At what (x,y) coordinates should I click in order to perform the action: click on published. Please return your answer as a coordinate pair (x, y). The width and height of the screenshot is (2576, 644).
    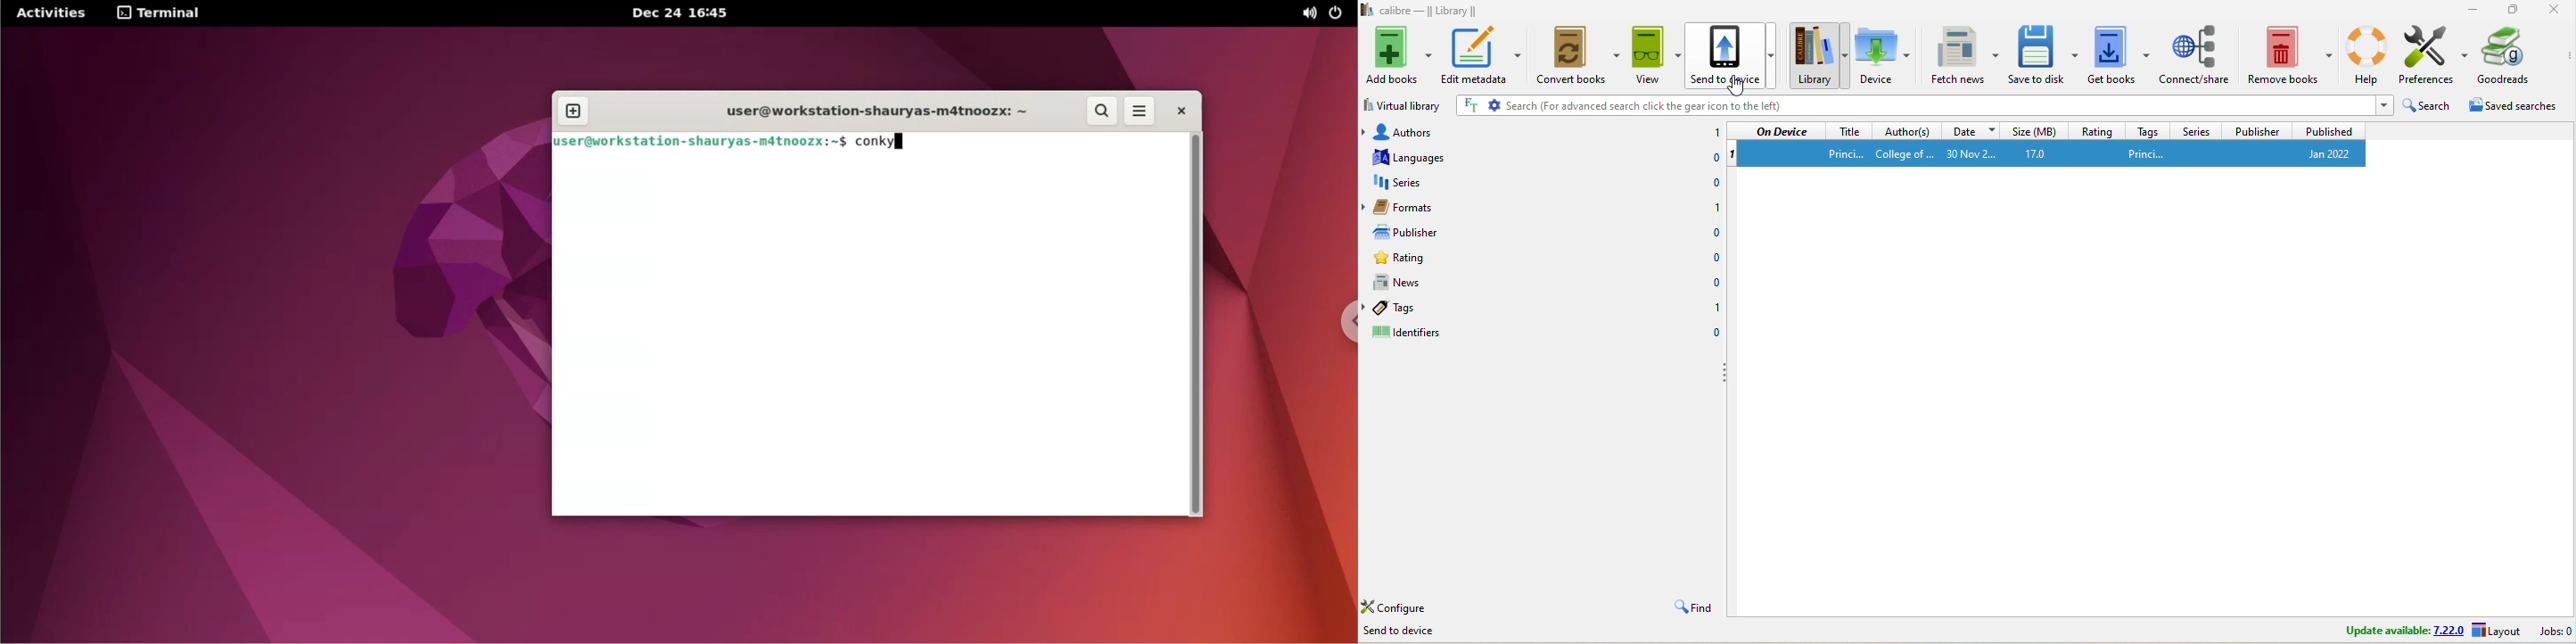
    Looking at the image, I should click on (2325, 130).